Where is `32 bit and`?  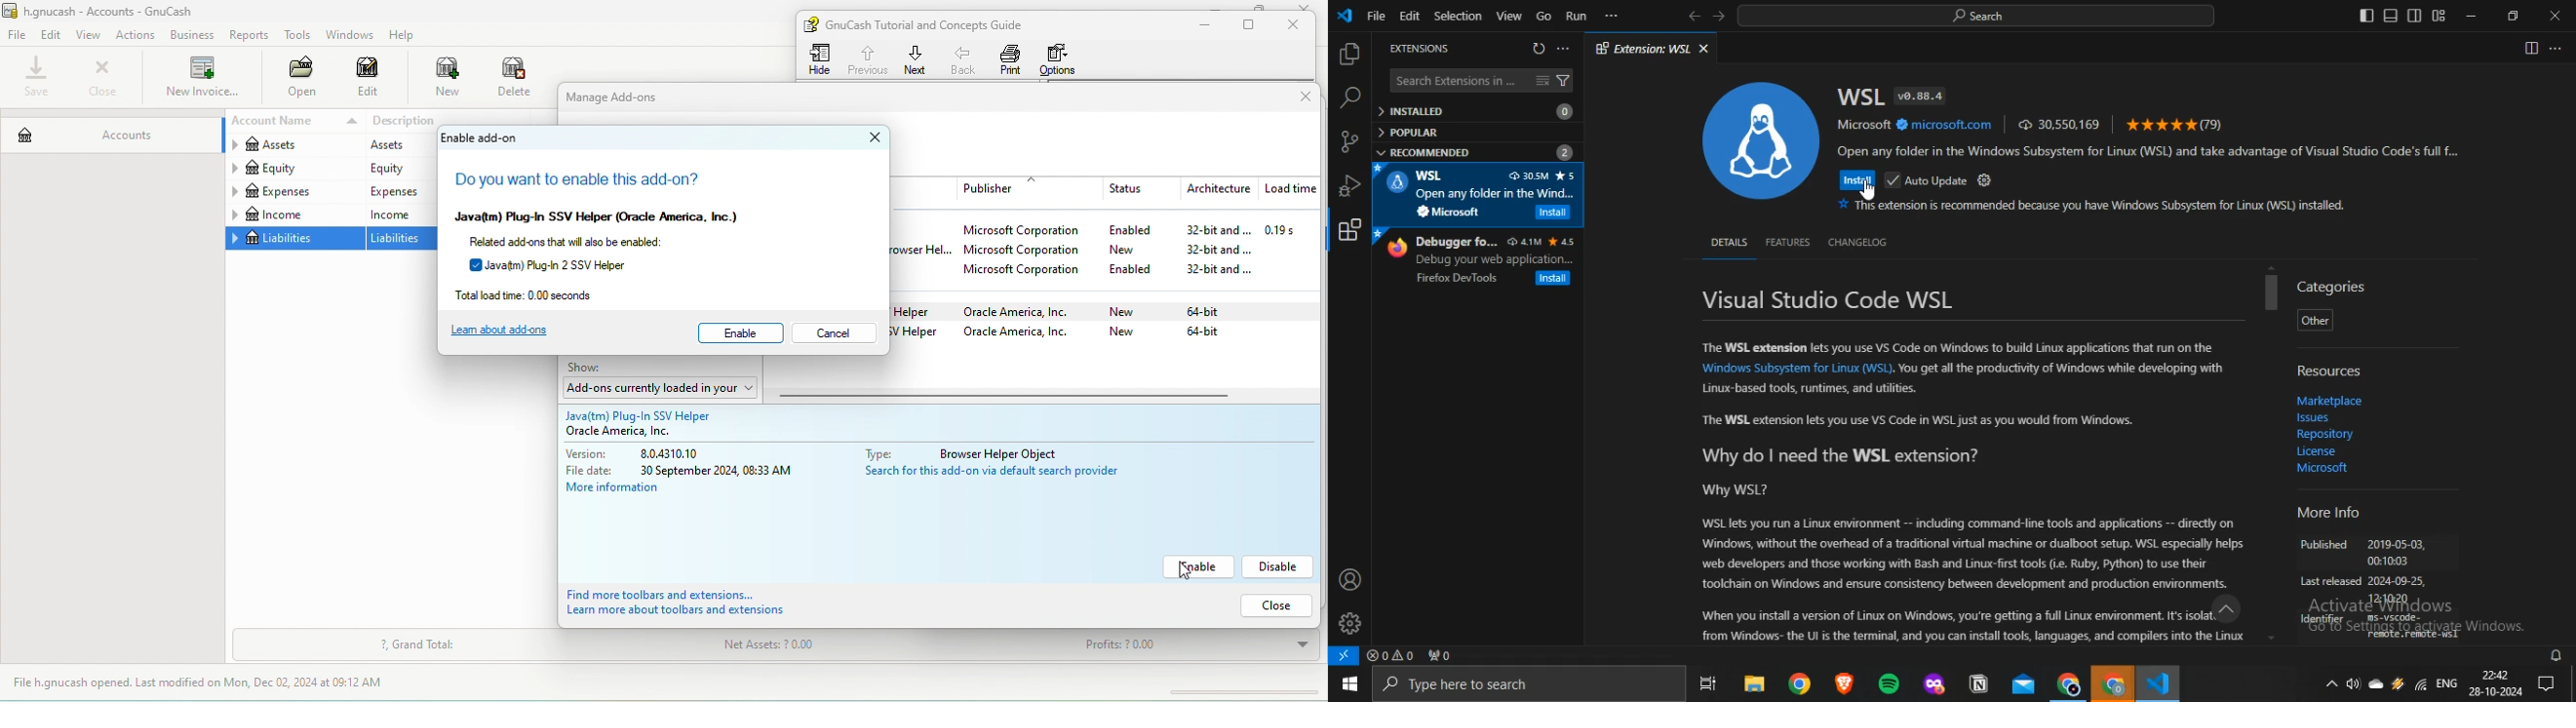 32 bit and is located at coordinates (1212, 230).